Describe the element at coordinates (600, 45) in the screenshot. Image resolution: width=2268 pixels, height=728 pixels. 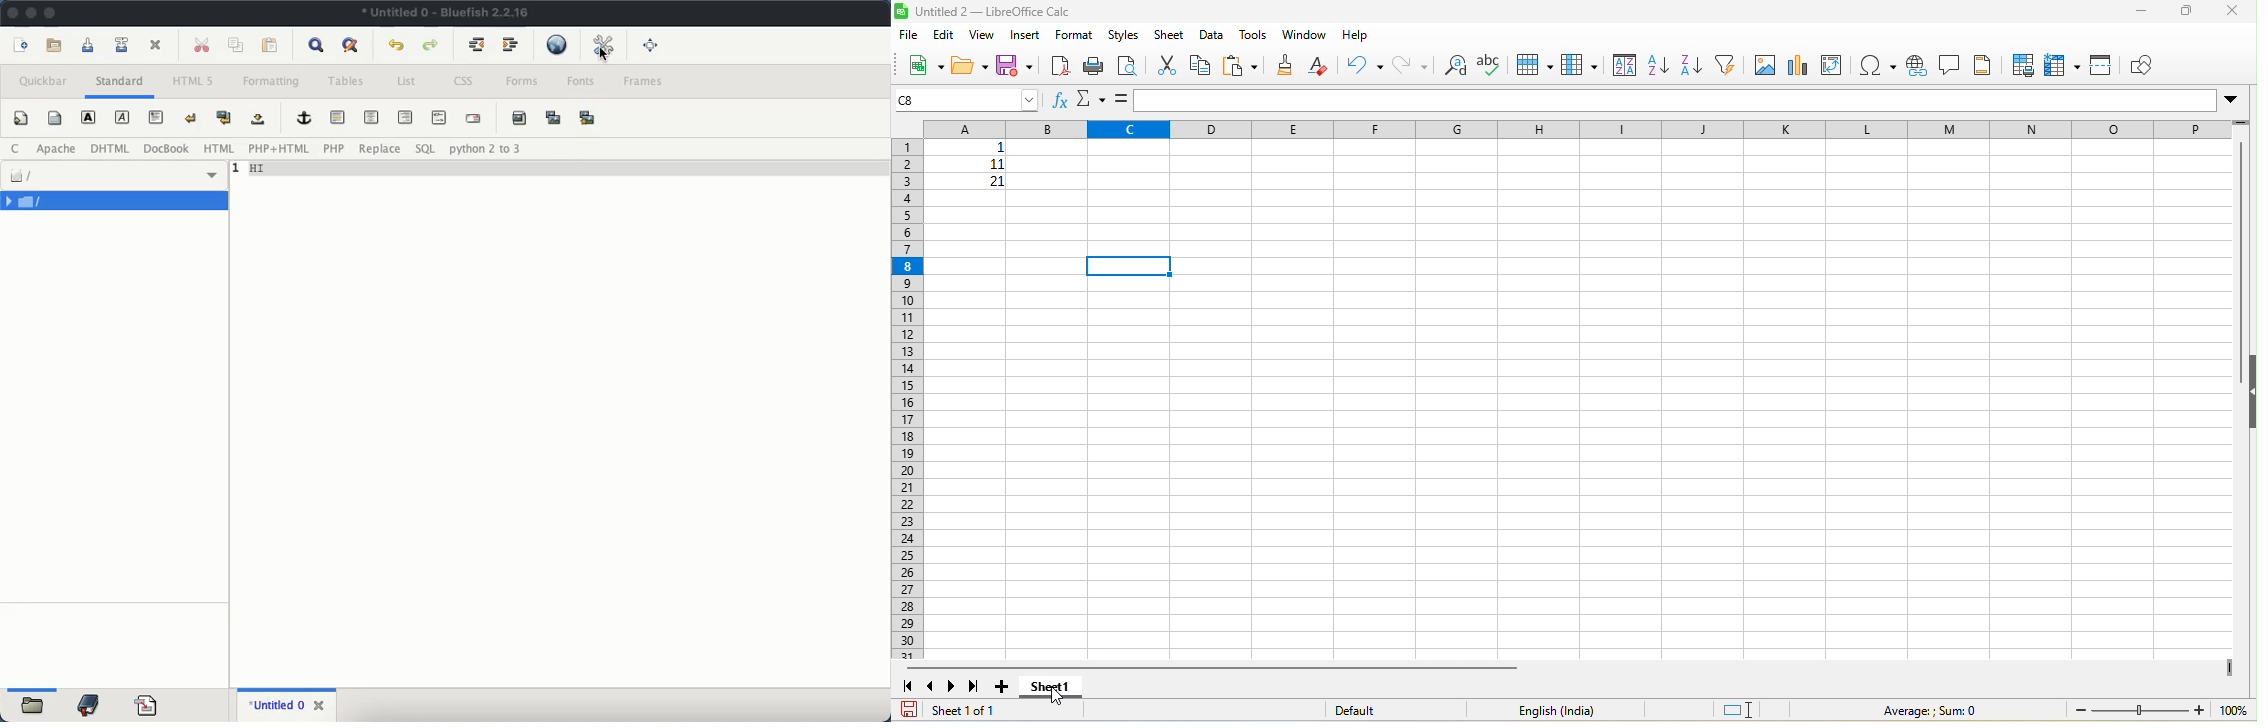
I see `edit preferences` at that location.